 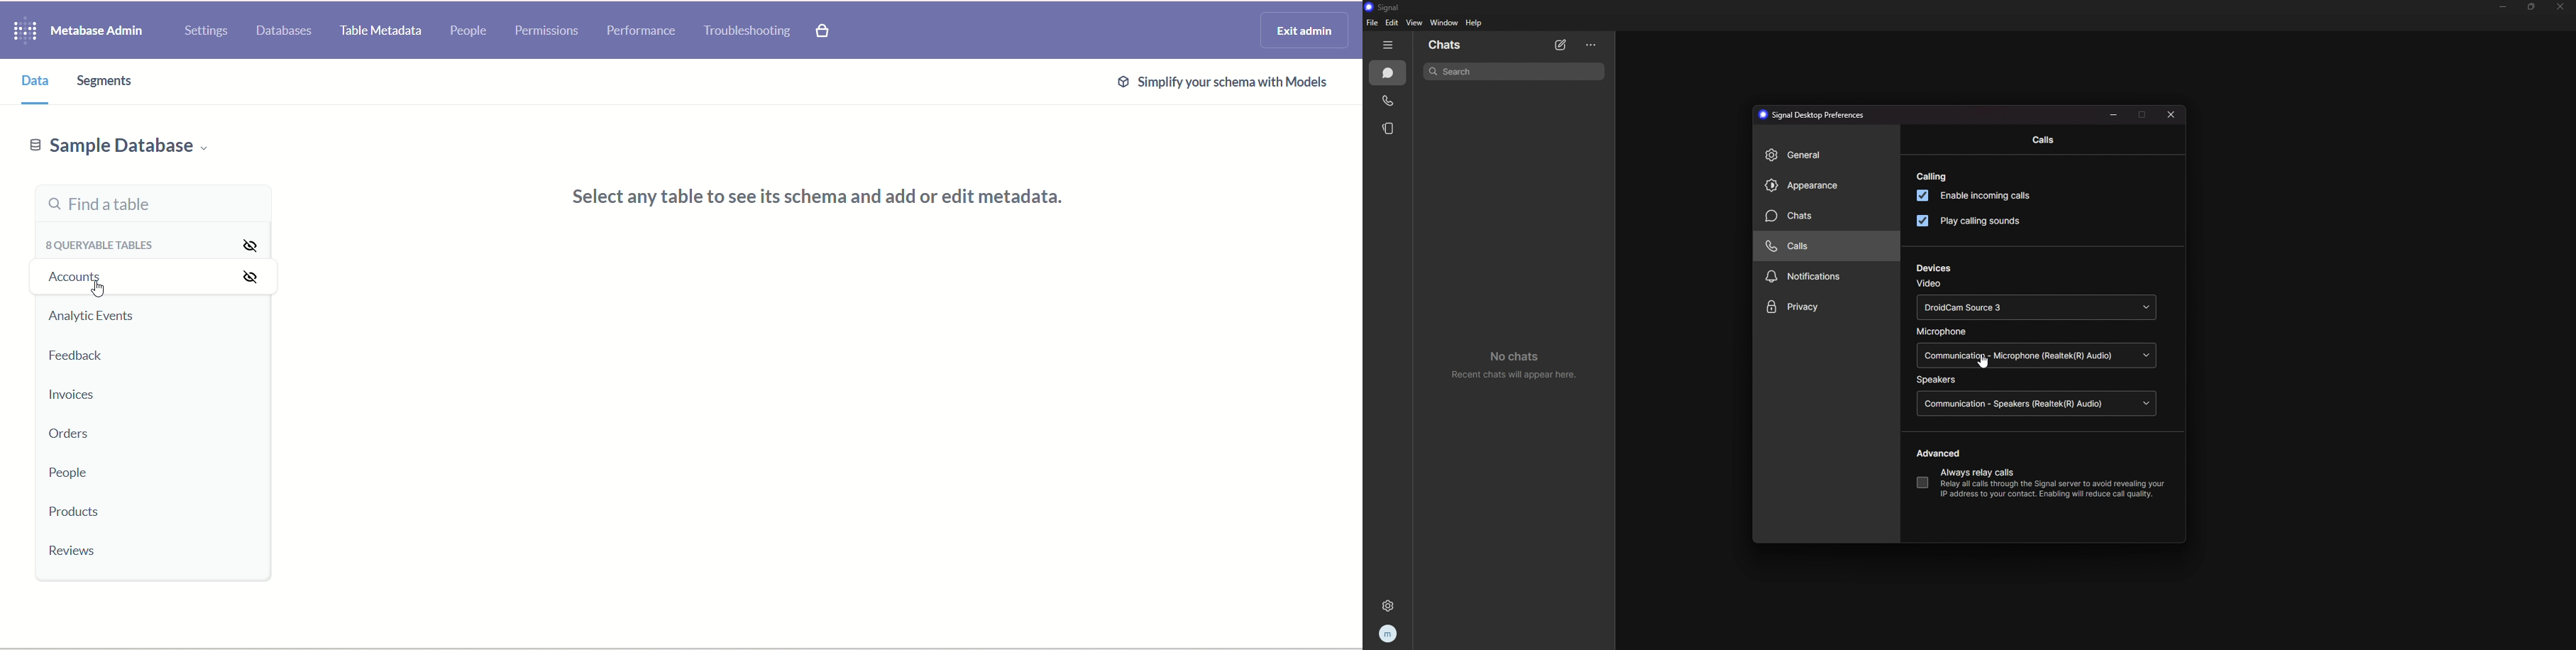 I want to click on visibility, so click(x=252, y=278).